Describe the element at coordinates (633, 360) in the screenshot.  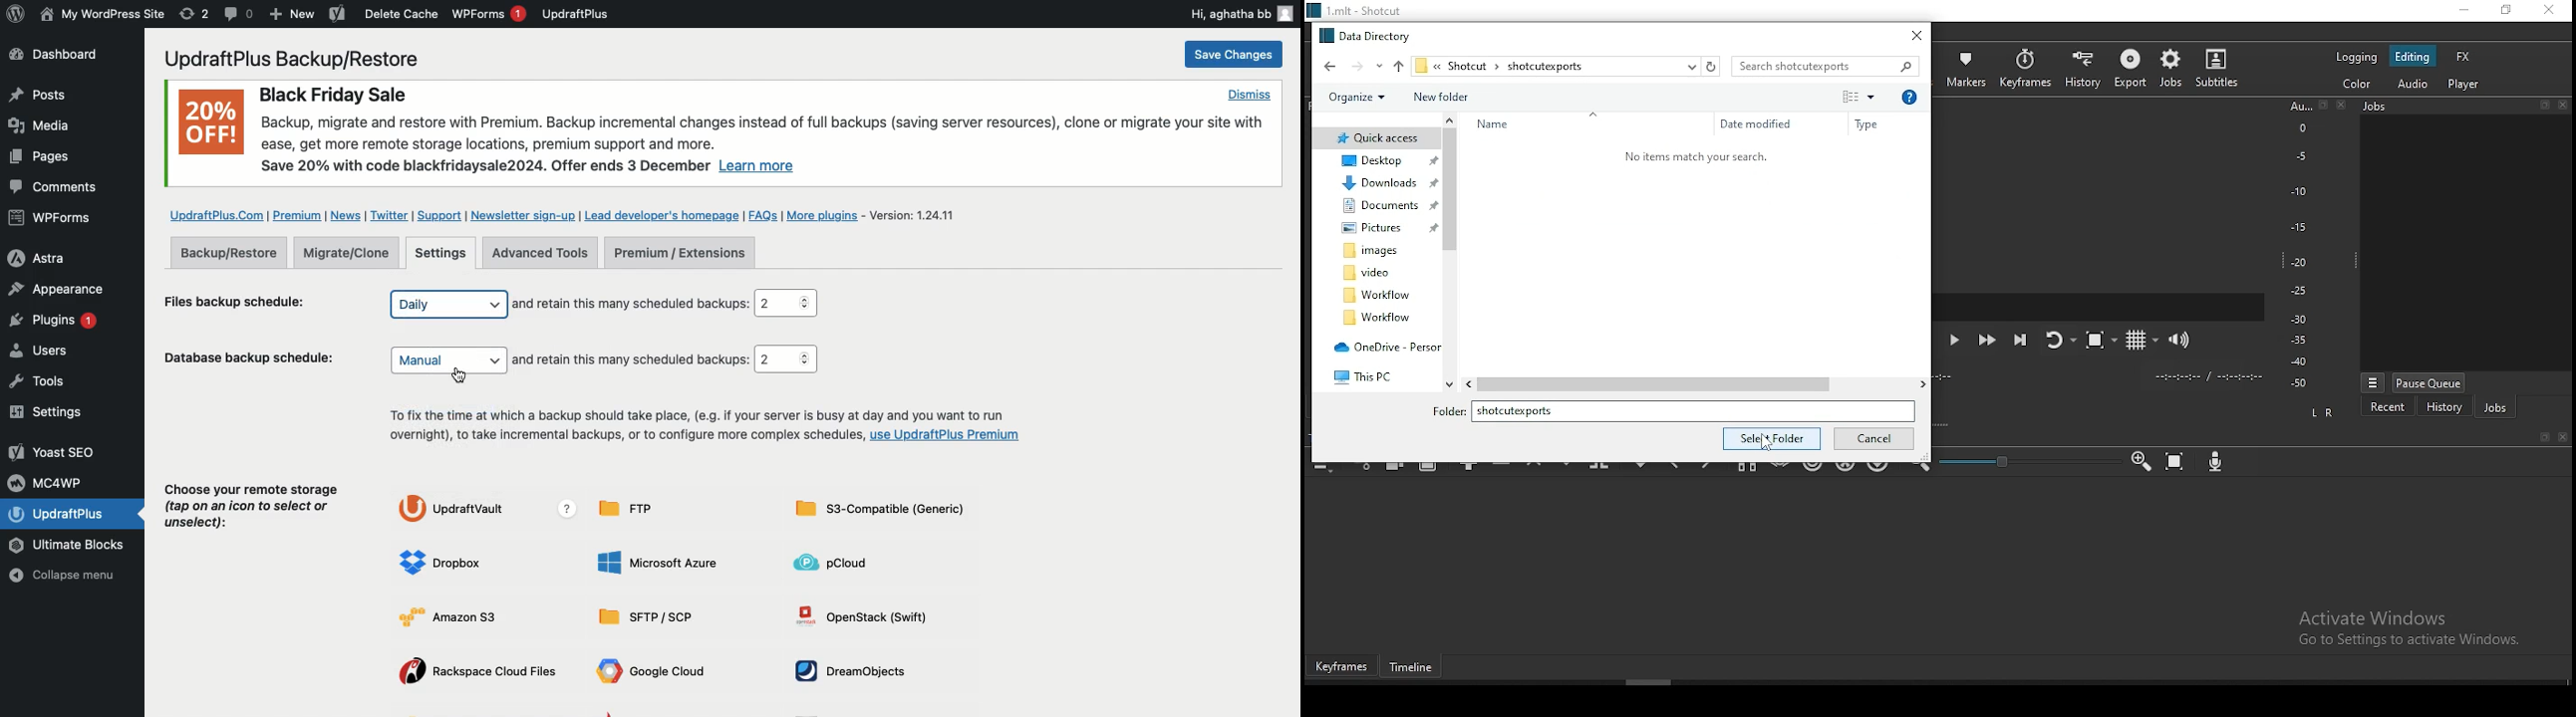
I see `and retain this many scheduled backups:` at that location.